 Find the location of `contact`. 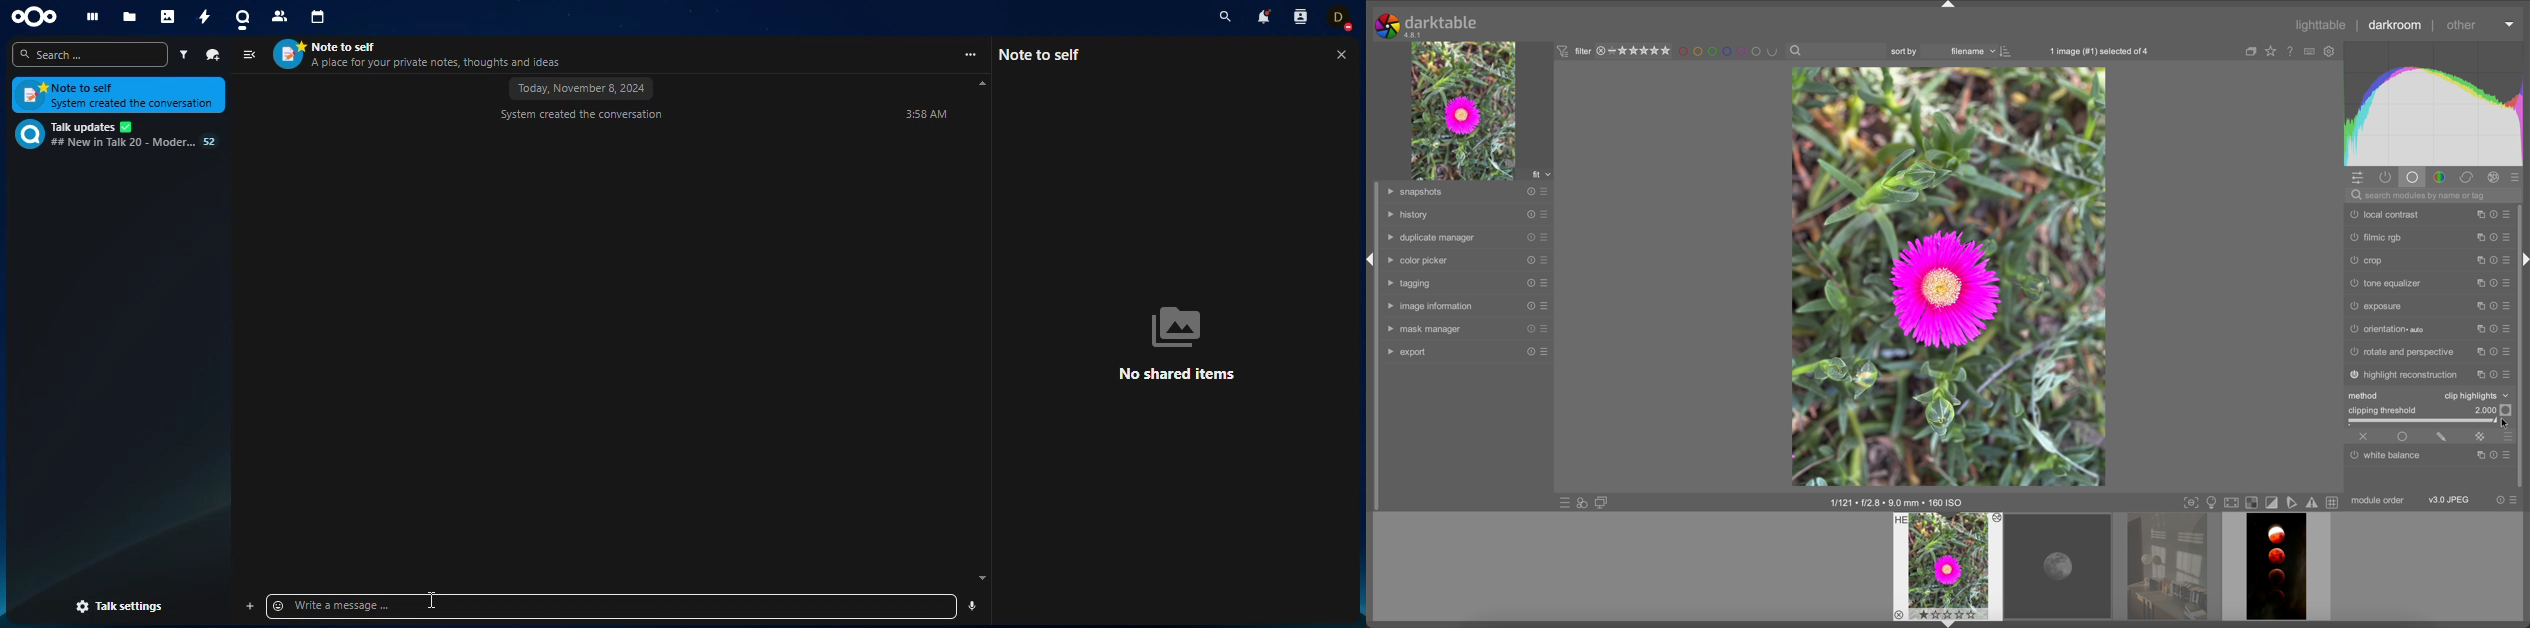

contact is located at coordinates (1300, 20).